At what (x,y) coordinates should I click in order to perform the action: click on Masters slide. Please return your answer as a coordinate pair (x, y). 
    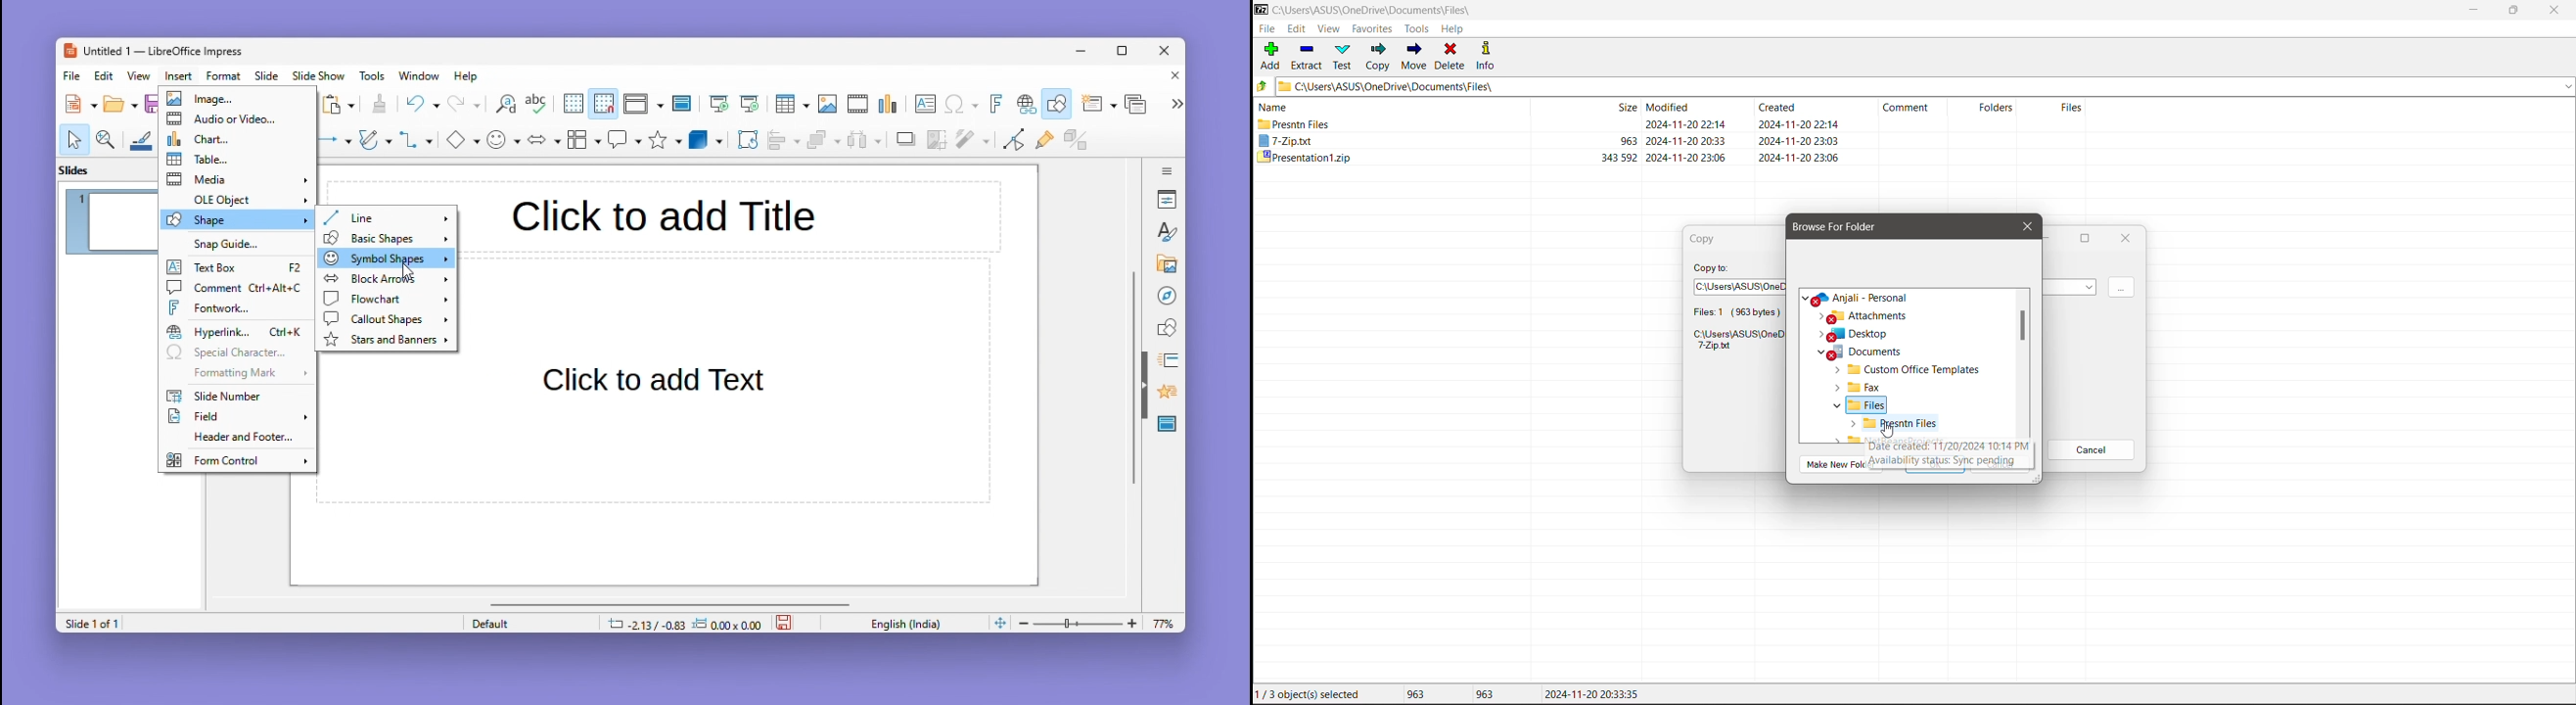
    Looking at the image, I should click on (1168, 425).